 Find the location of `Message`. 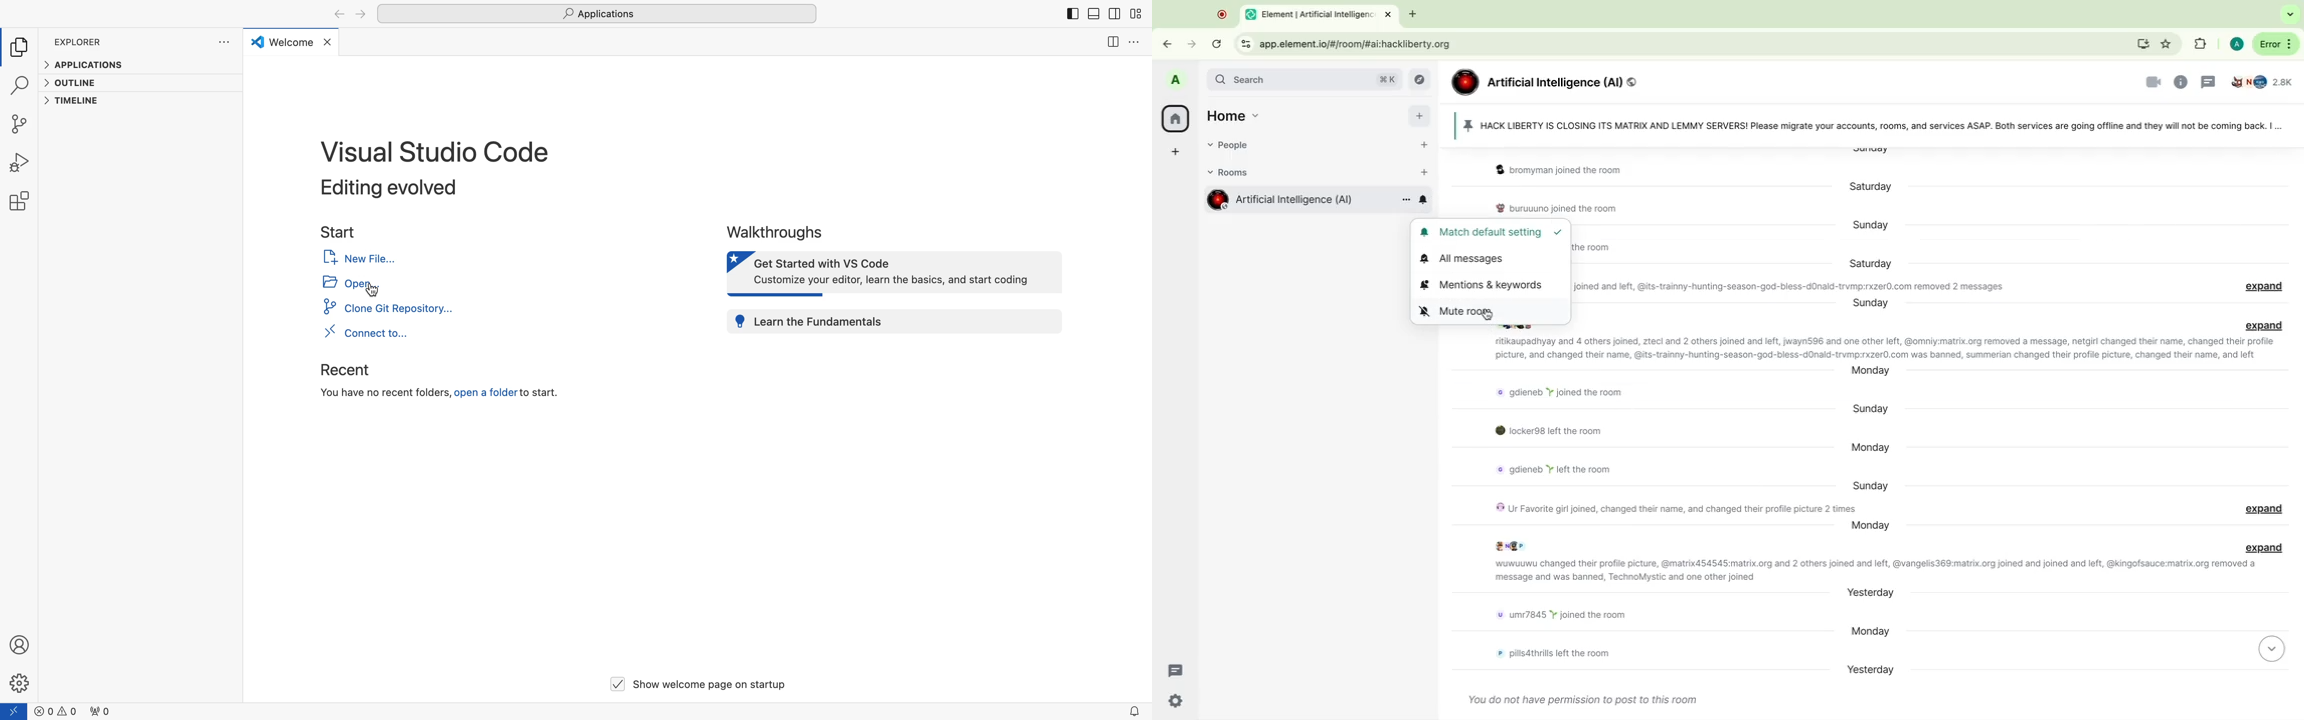

Message is located at coordinates (1548, 470).